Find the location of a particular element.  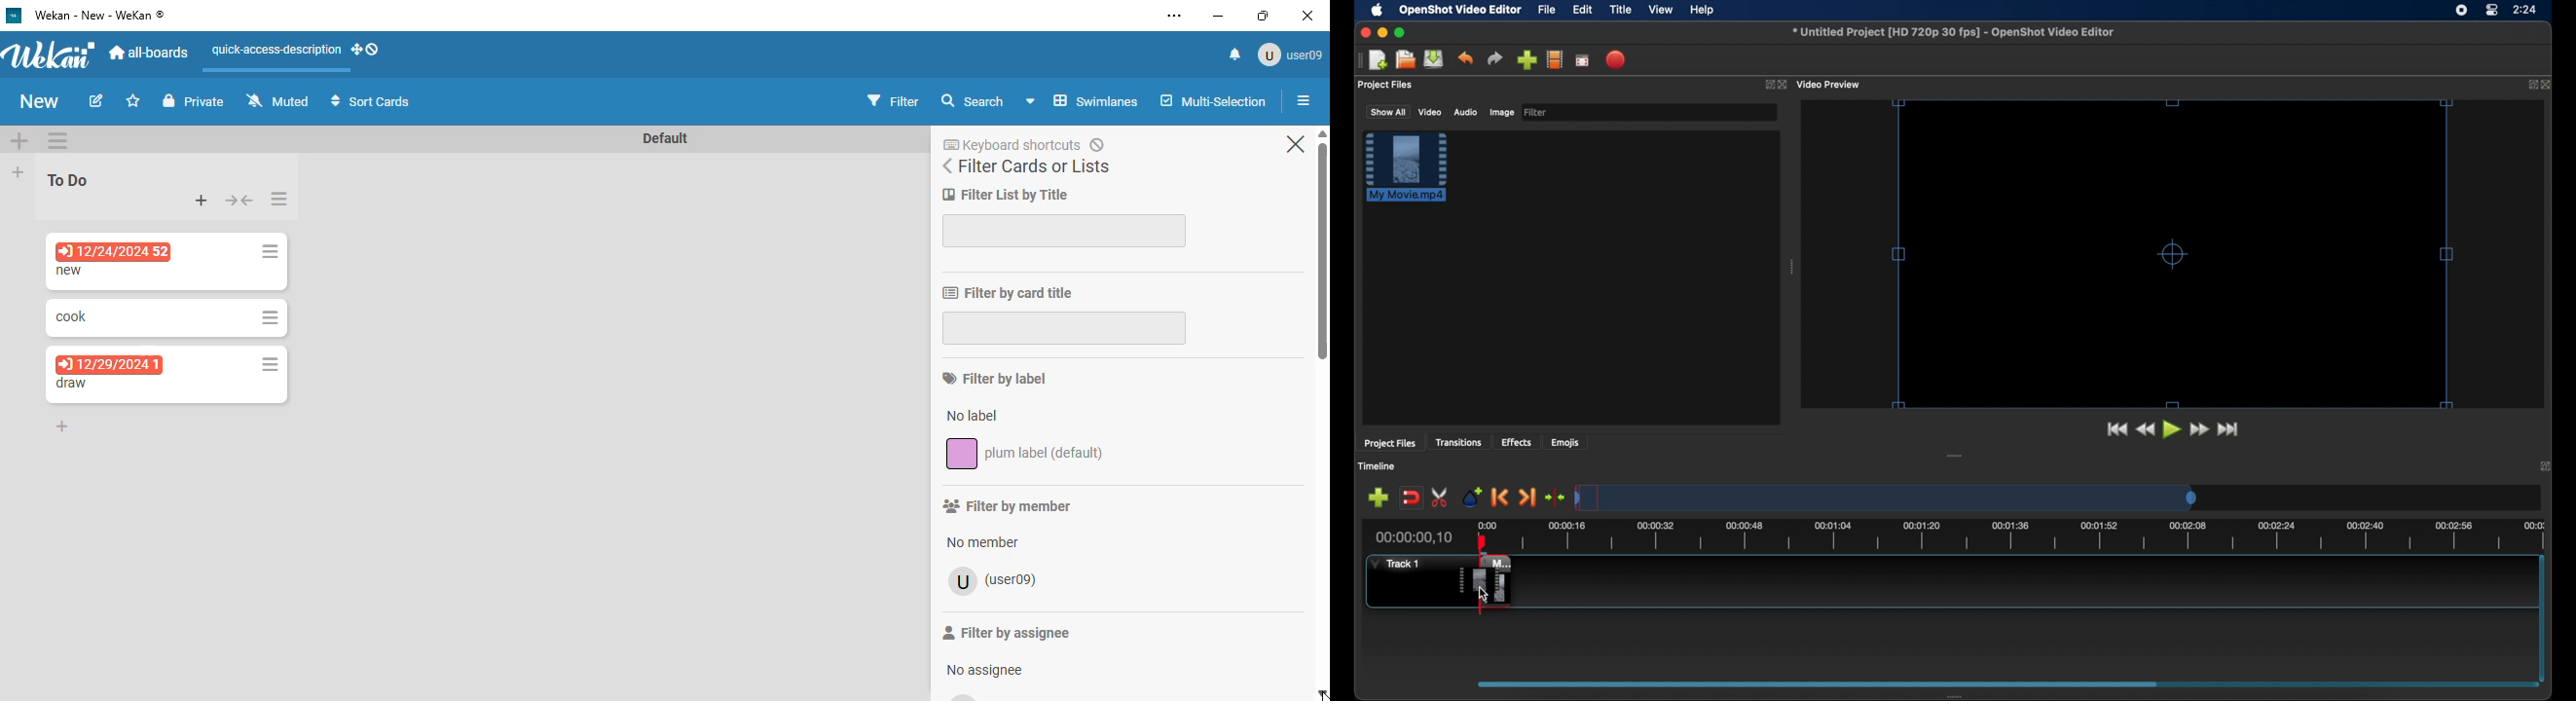

scroll box is located at coordinates (1819, 683).